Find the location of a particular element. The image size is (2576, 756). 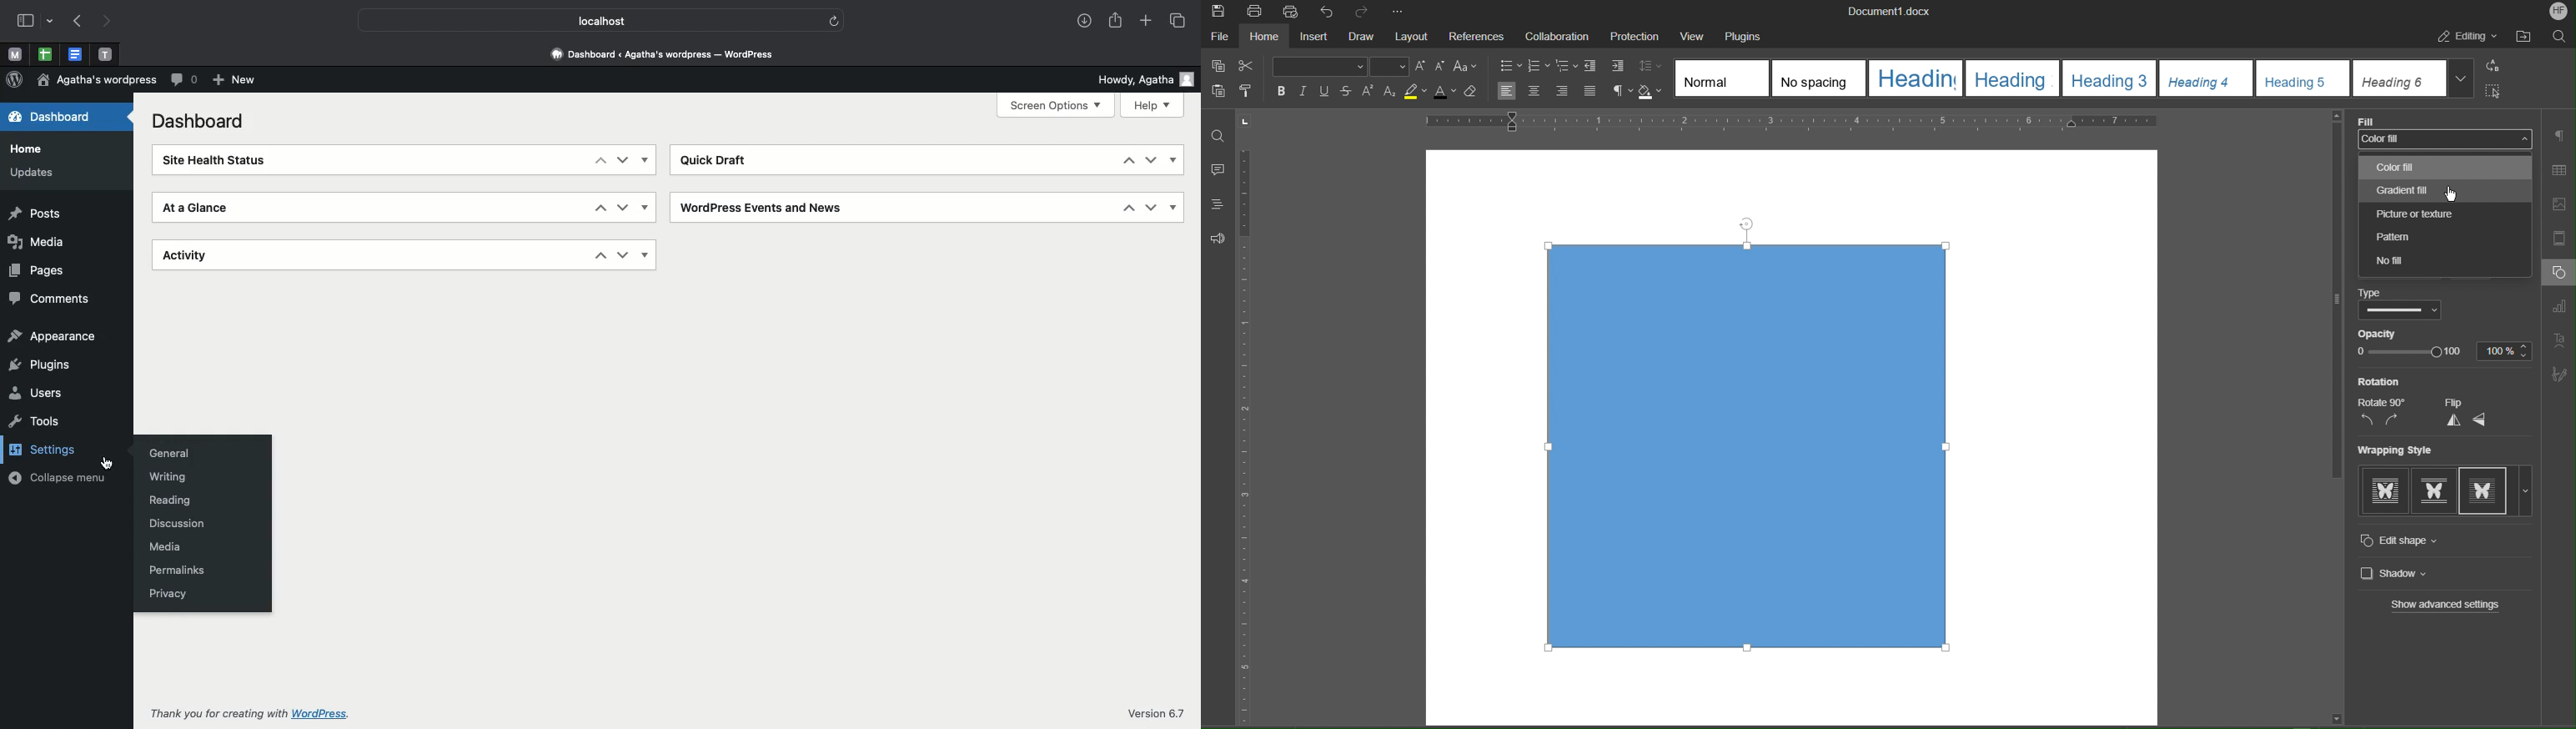

Subscript is located at coordinates (1390, 93).